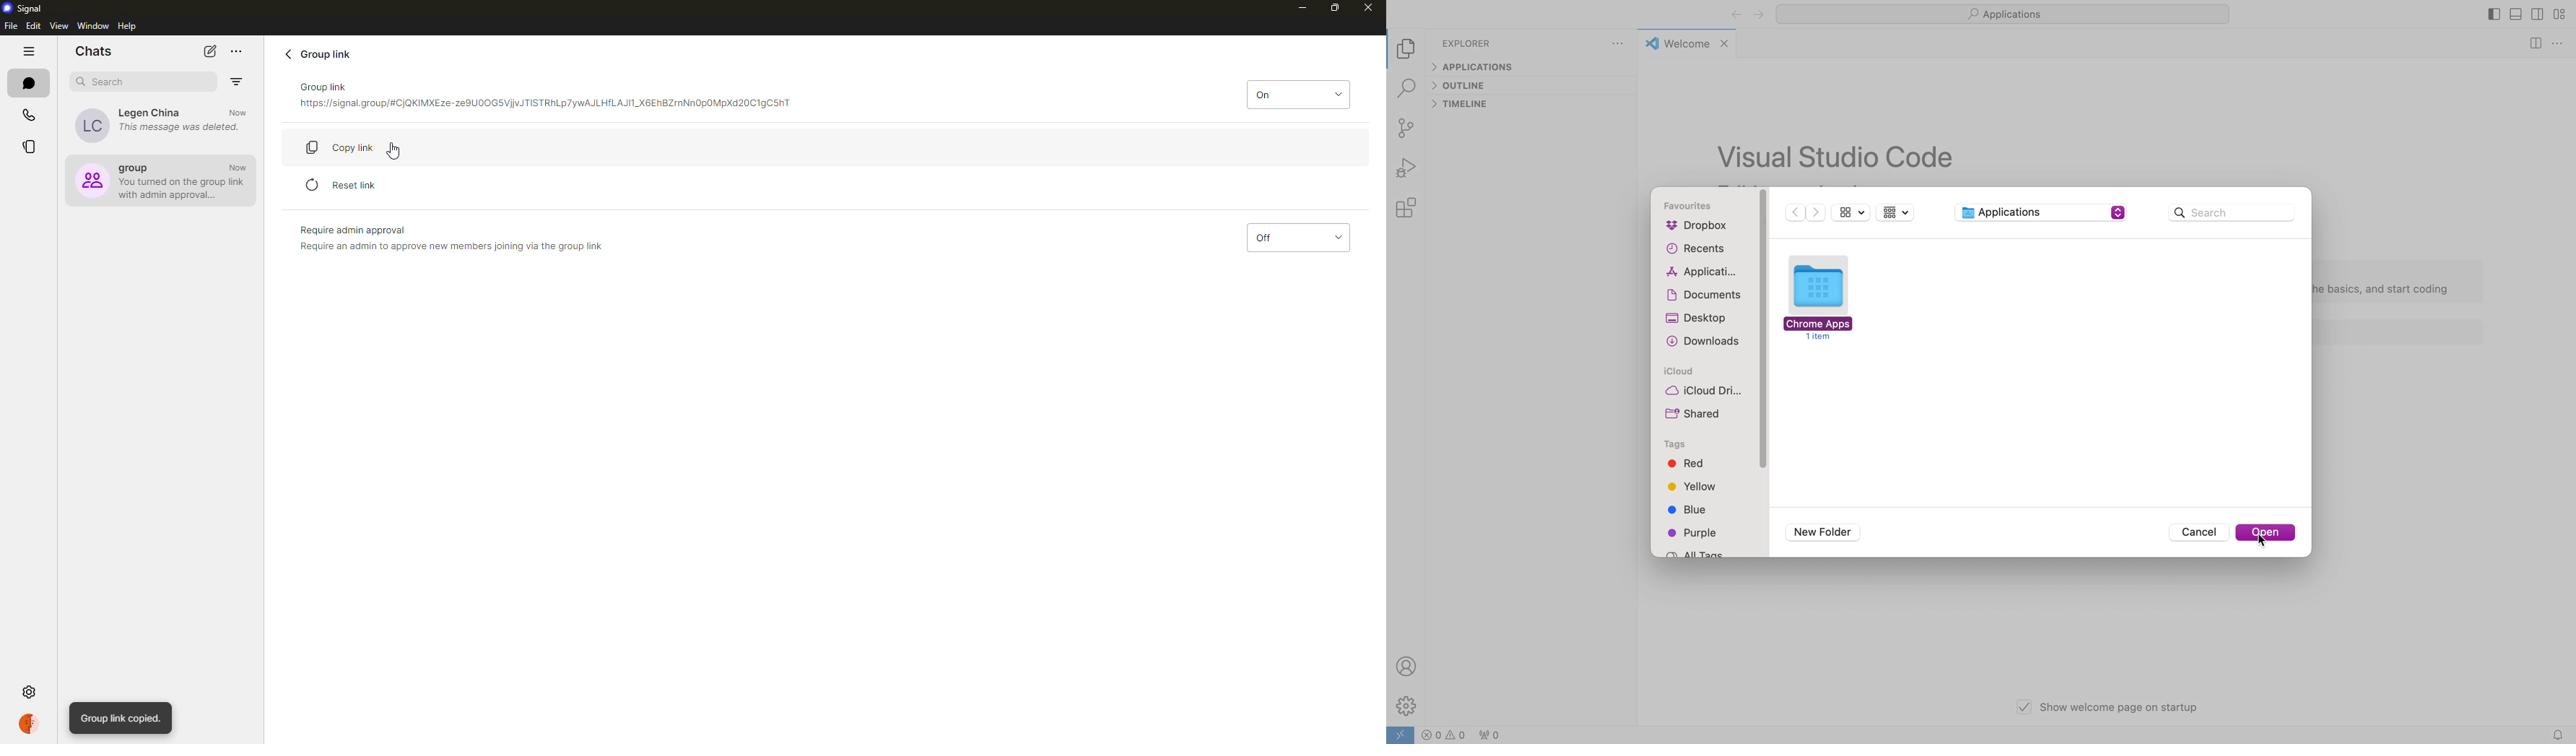 This screenshot has height=756, width=2576. Describe the element at coordinates (2266, 533) in the screenshot. I see `open` at that location.